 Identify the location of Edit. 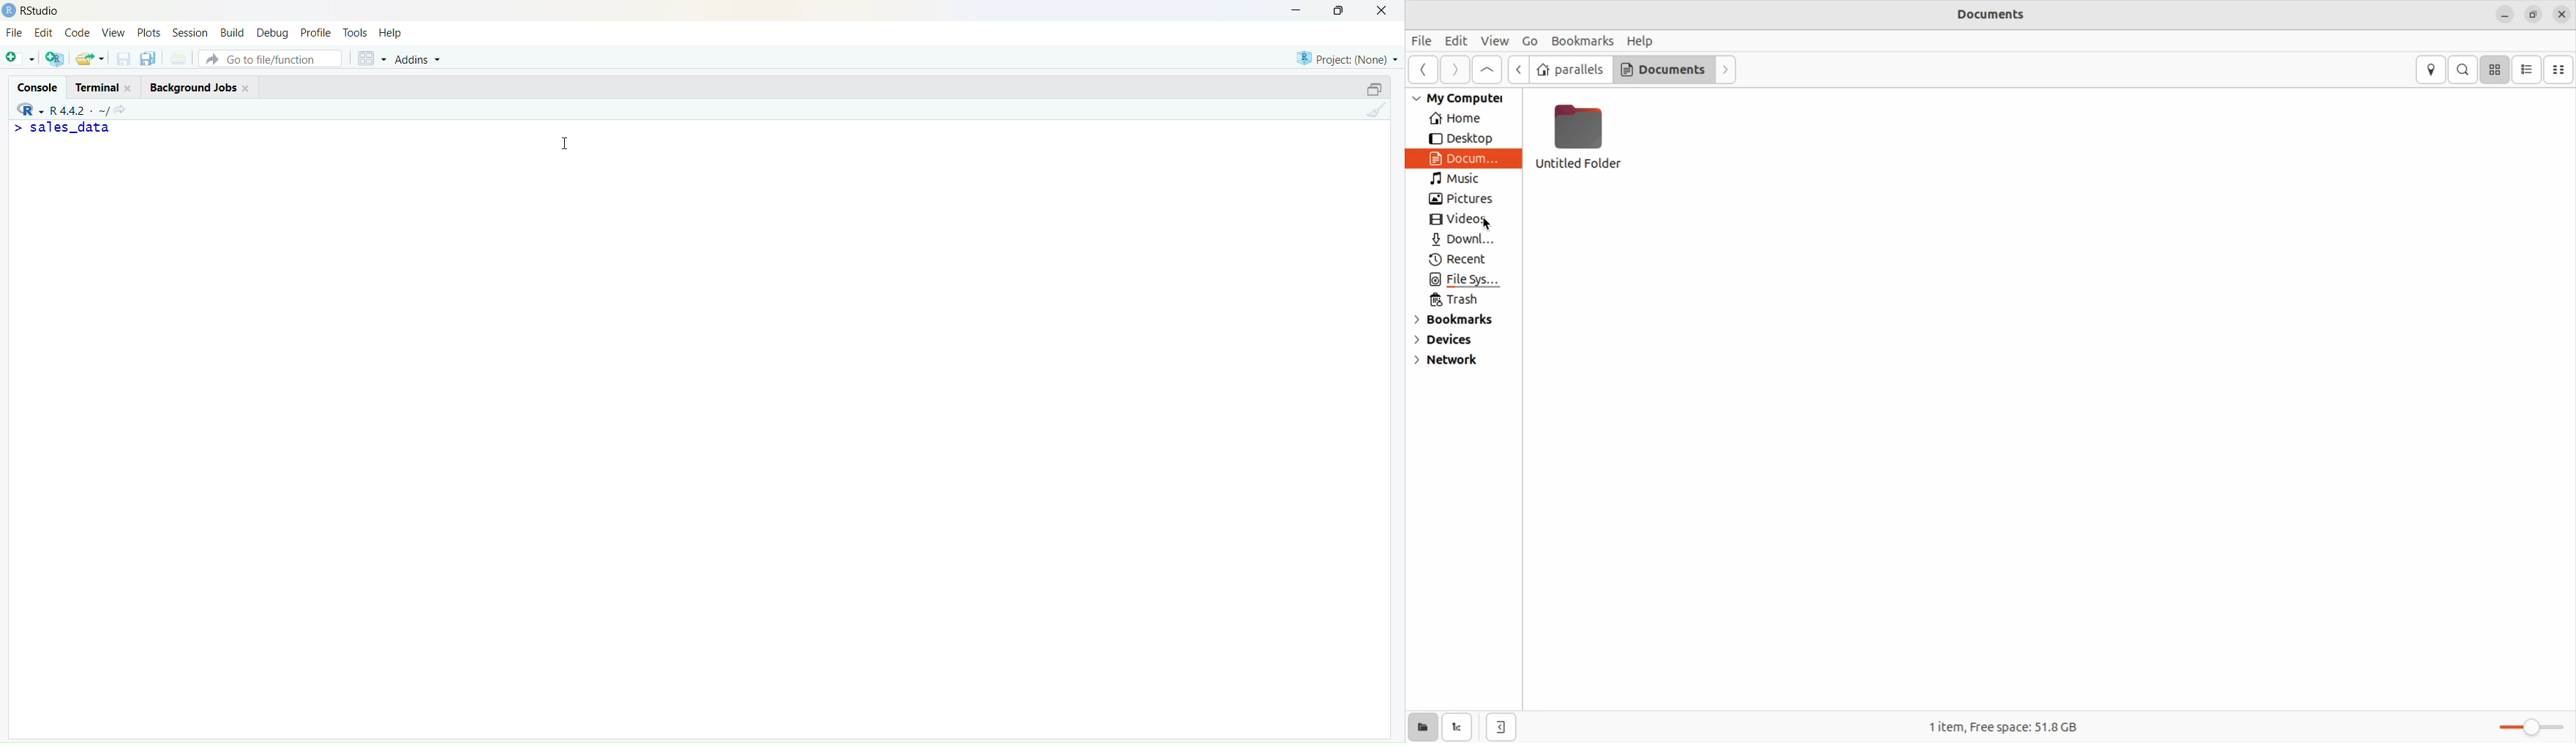
(42, 34).